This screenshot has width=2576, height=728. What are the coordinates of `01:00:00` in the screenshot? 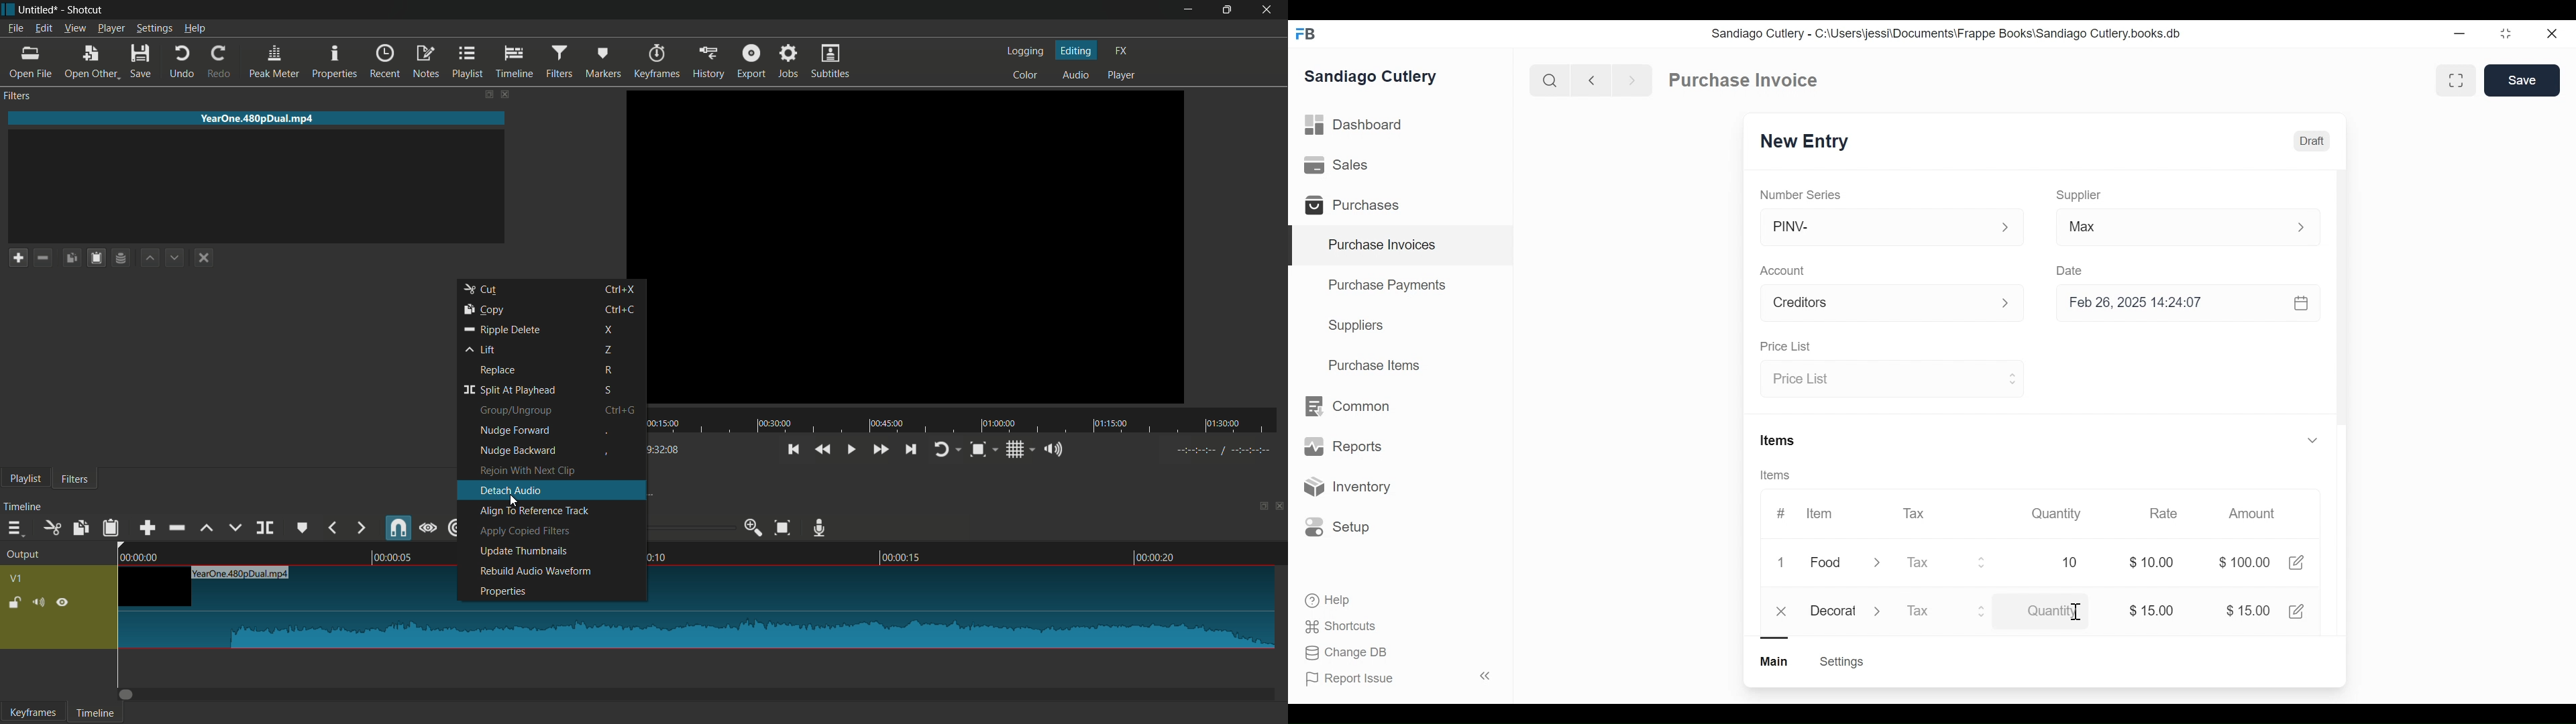 It's located at (1000, 422).